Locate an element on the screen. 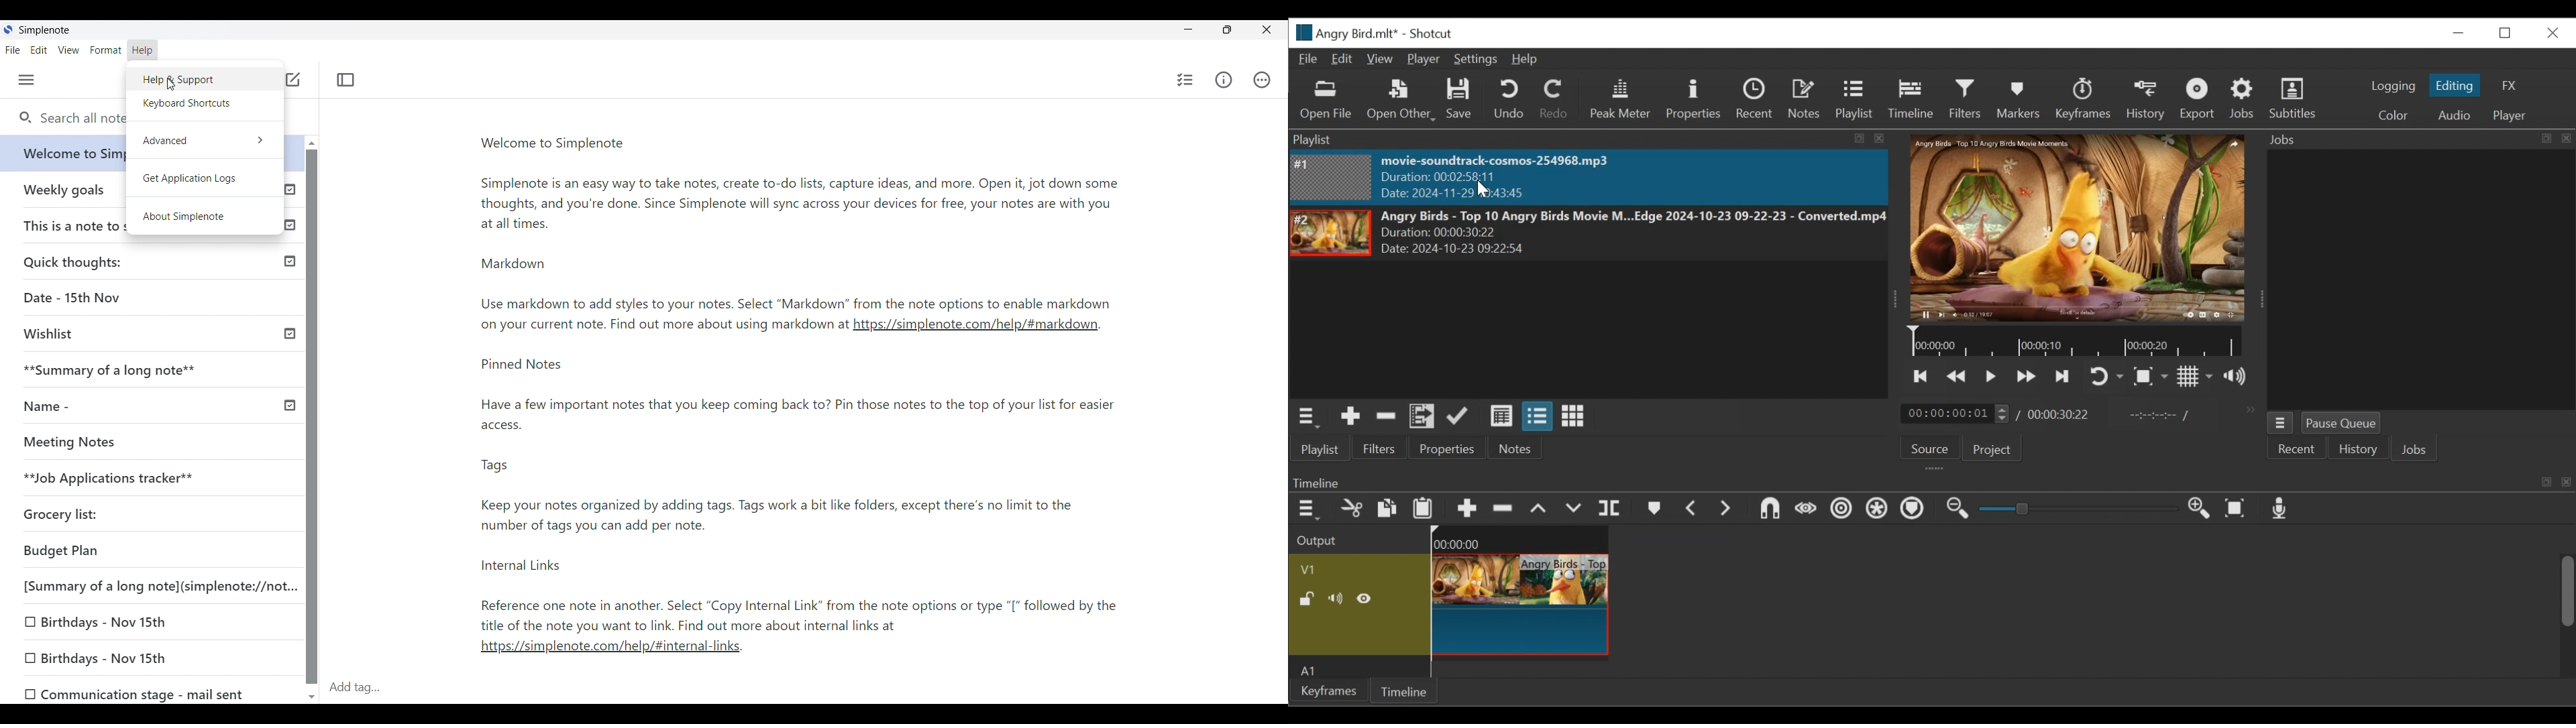  Audio Track is located at coordinates (1357, 668).